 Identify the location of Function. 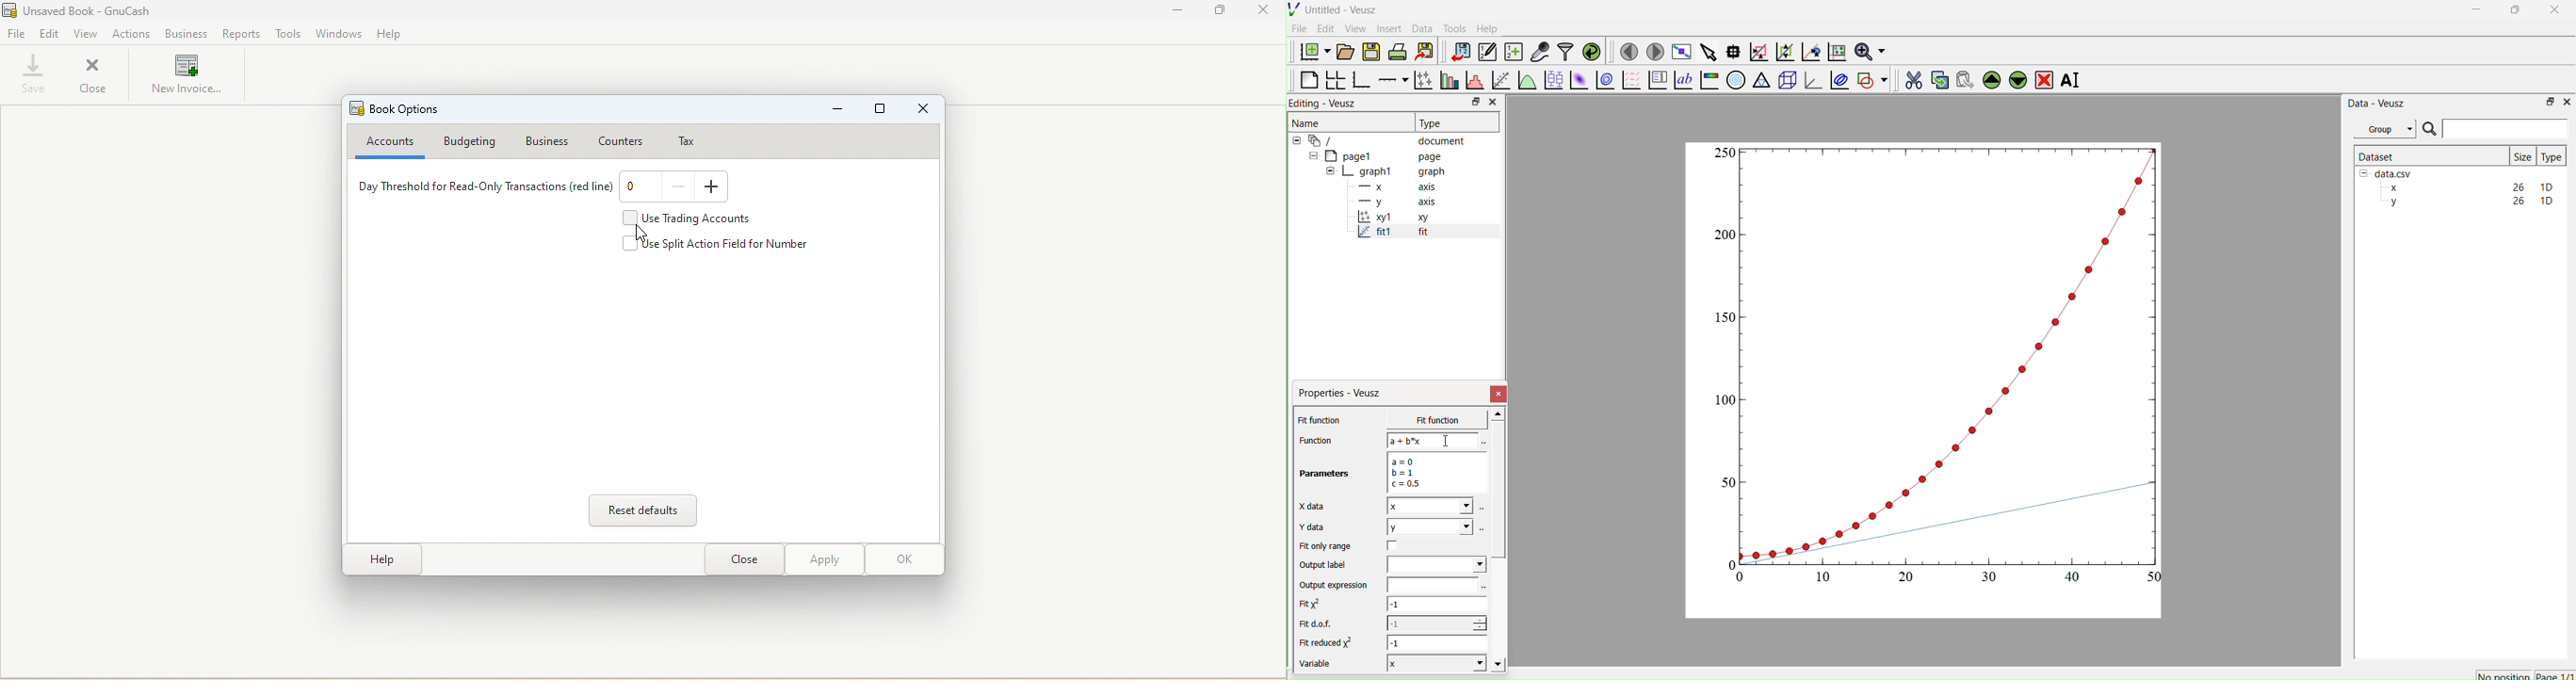
(1314, 440).